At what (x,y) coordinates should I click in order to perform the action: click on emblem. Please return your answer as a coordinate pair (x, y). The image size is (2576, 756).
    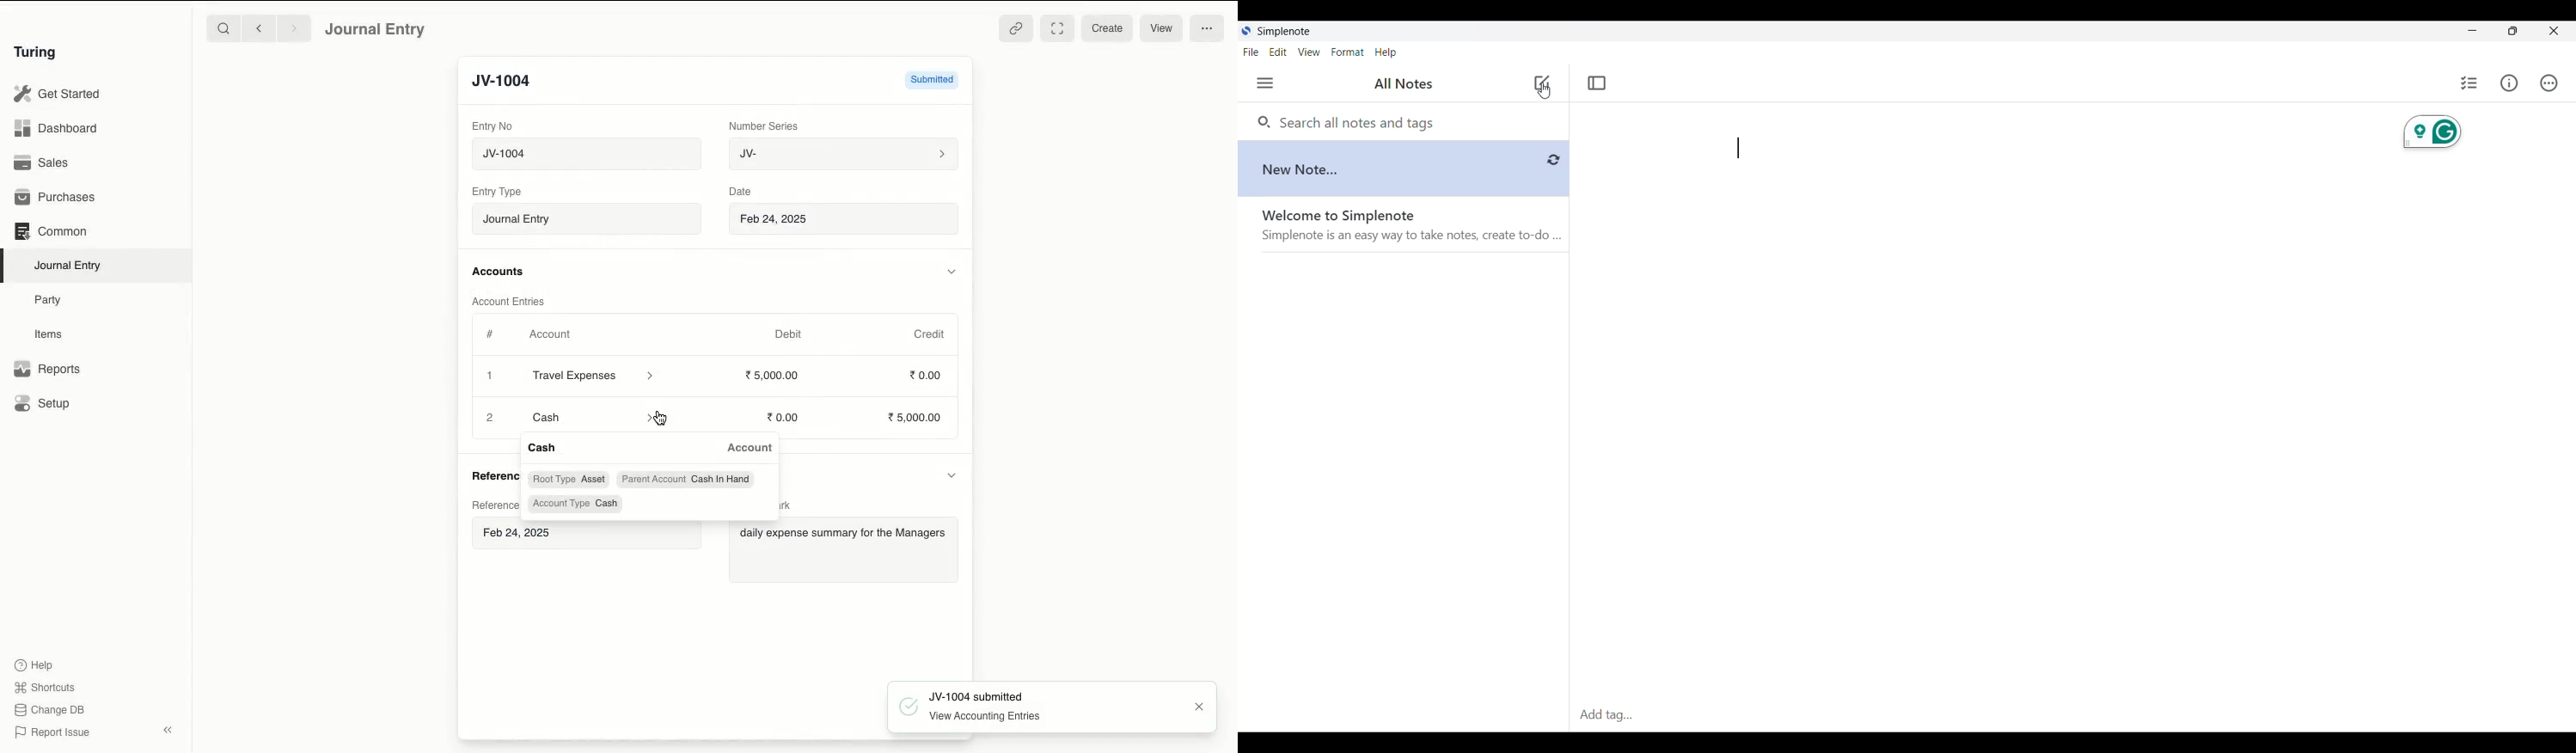
    Looking at the image, I should click on (909, 706).